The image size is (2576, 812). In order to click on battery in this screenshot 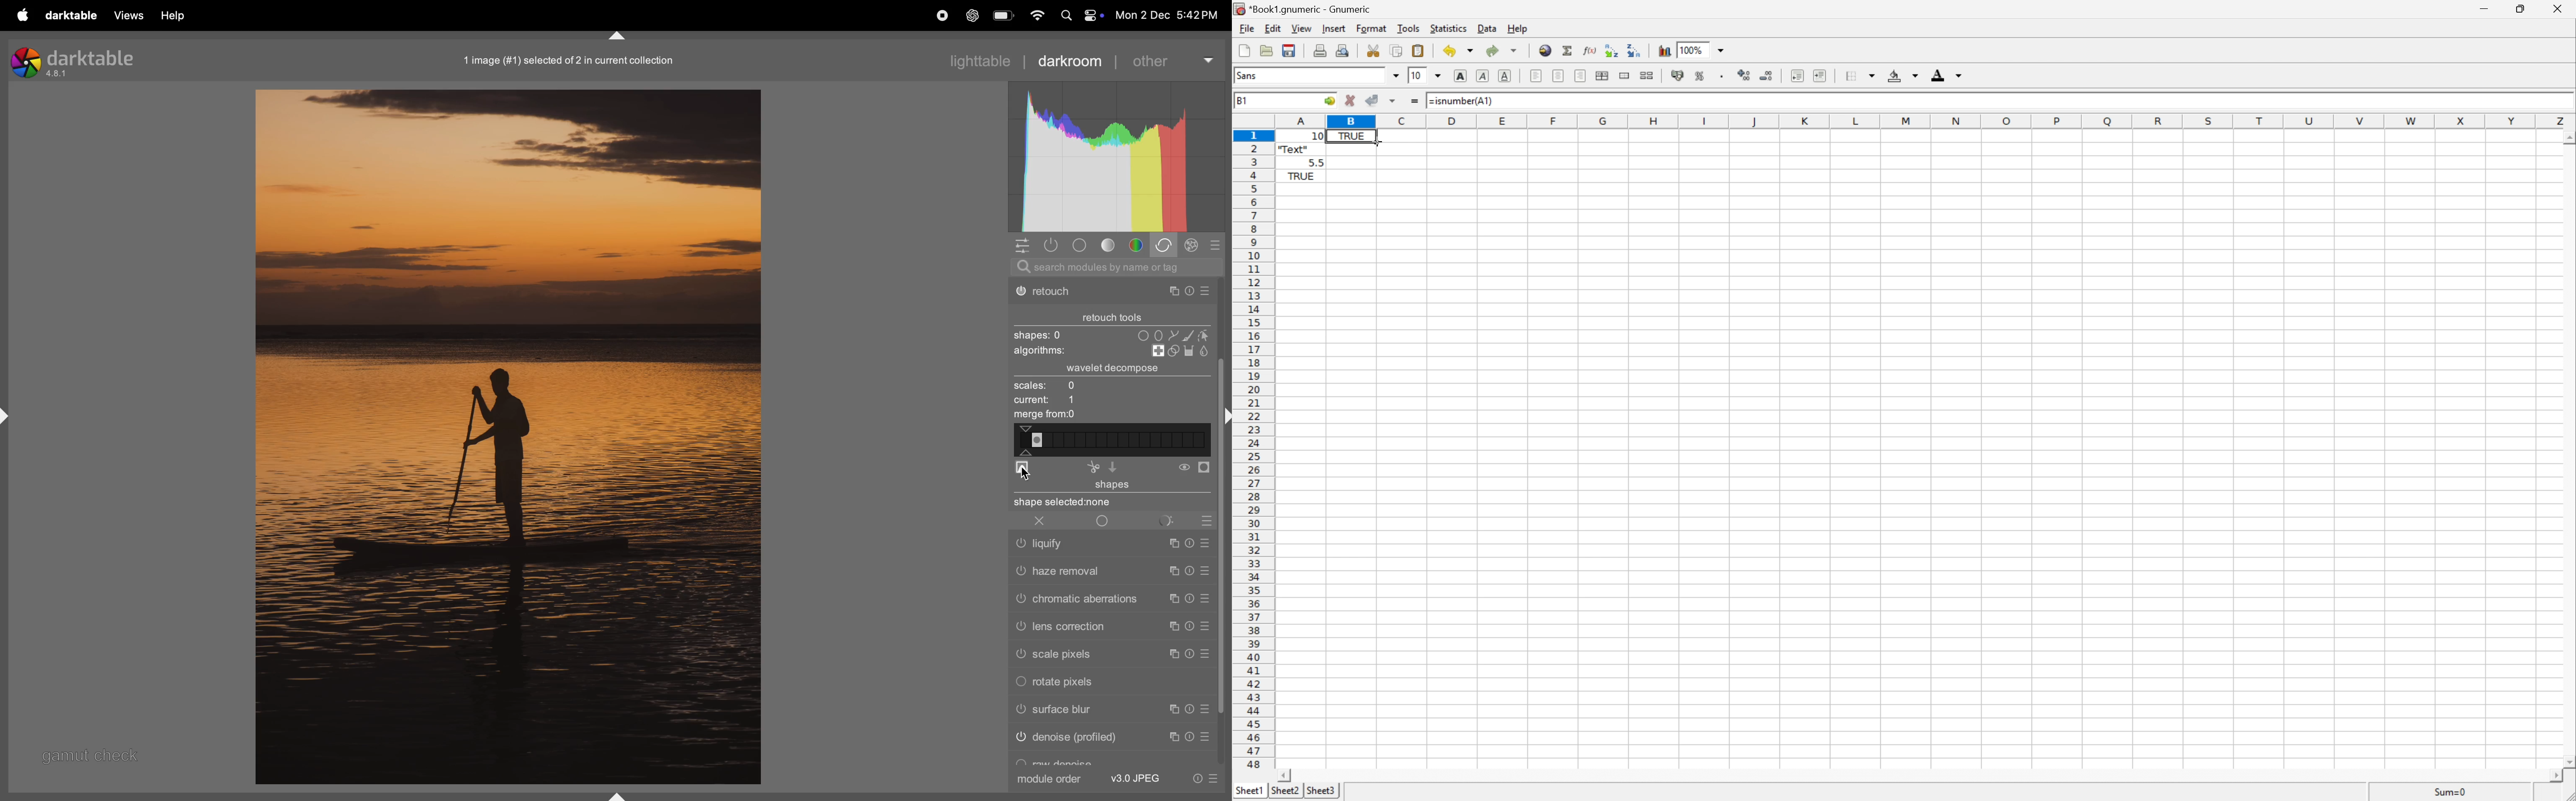, I will do `click(1004, 17)`.